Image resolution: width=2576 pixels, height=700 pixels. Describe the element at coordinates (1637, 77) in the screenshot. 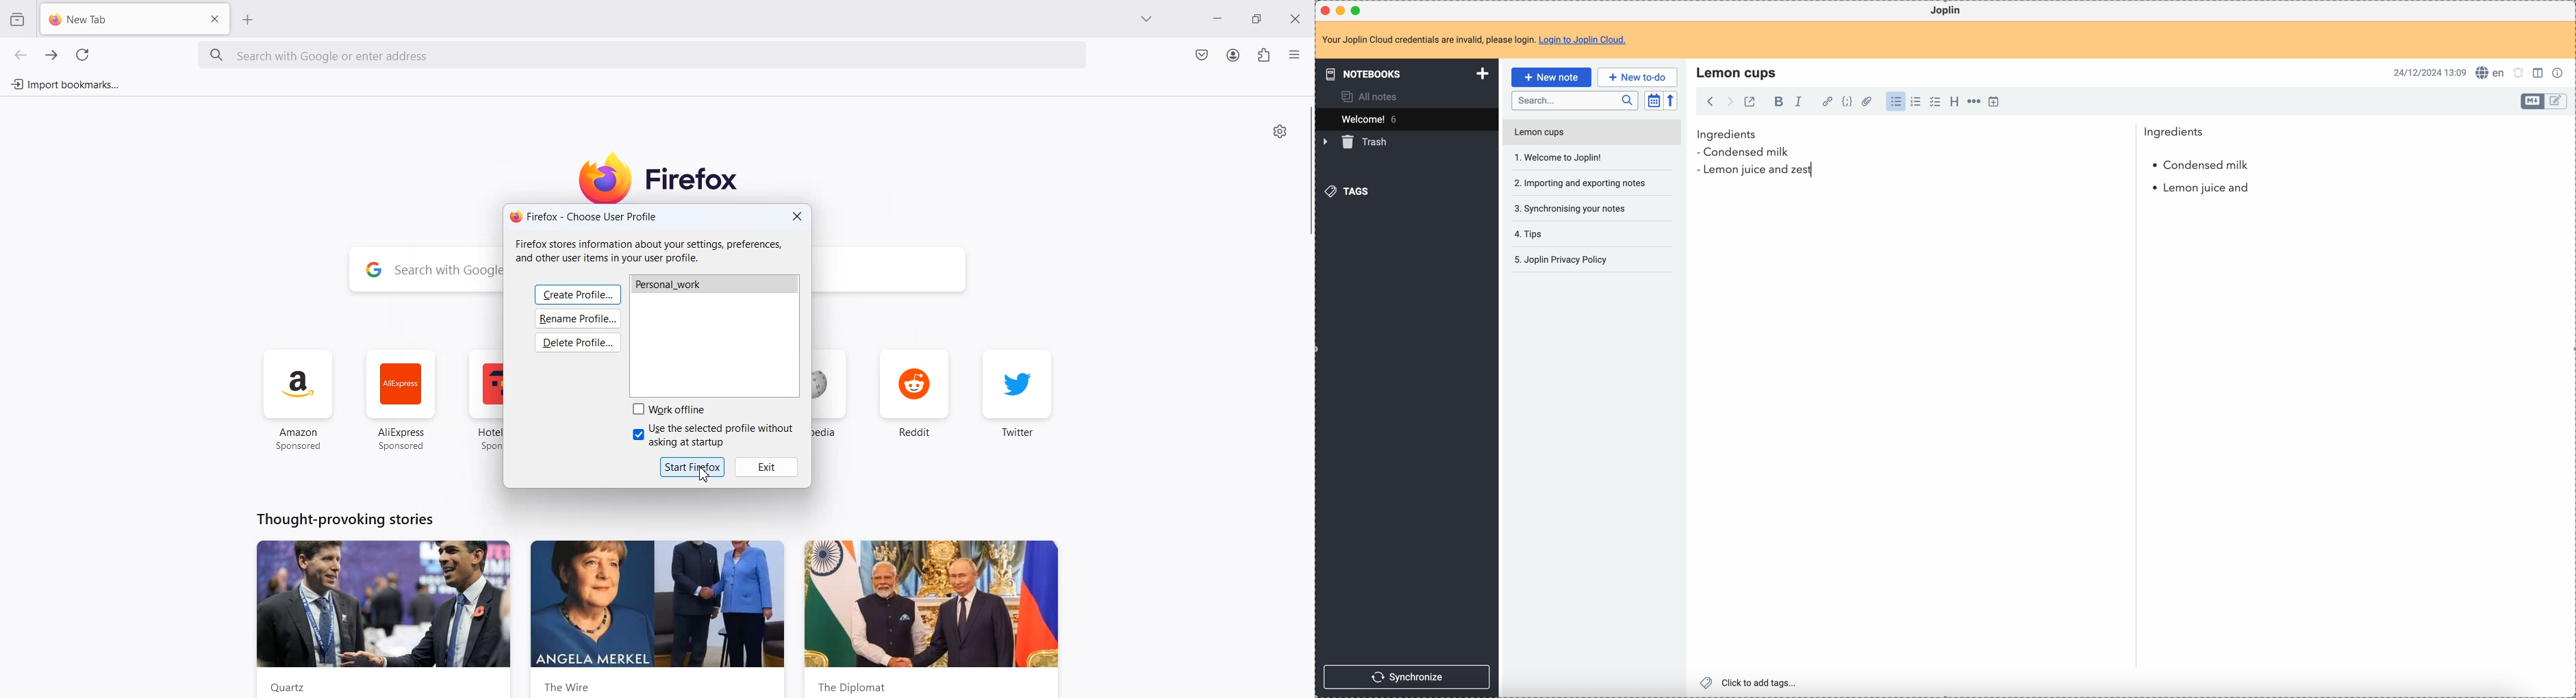

I see `new to-do` at that location.